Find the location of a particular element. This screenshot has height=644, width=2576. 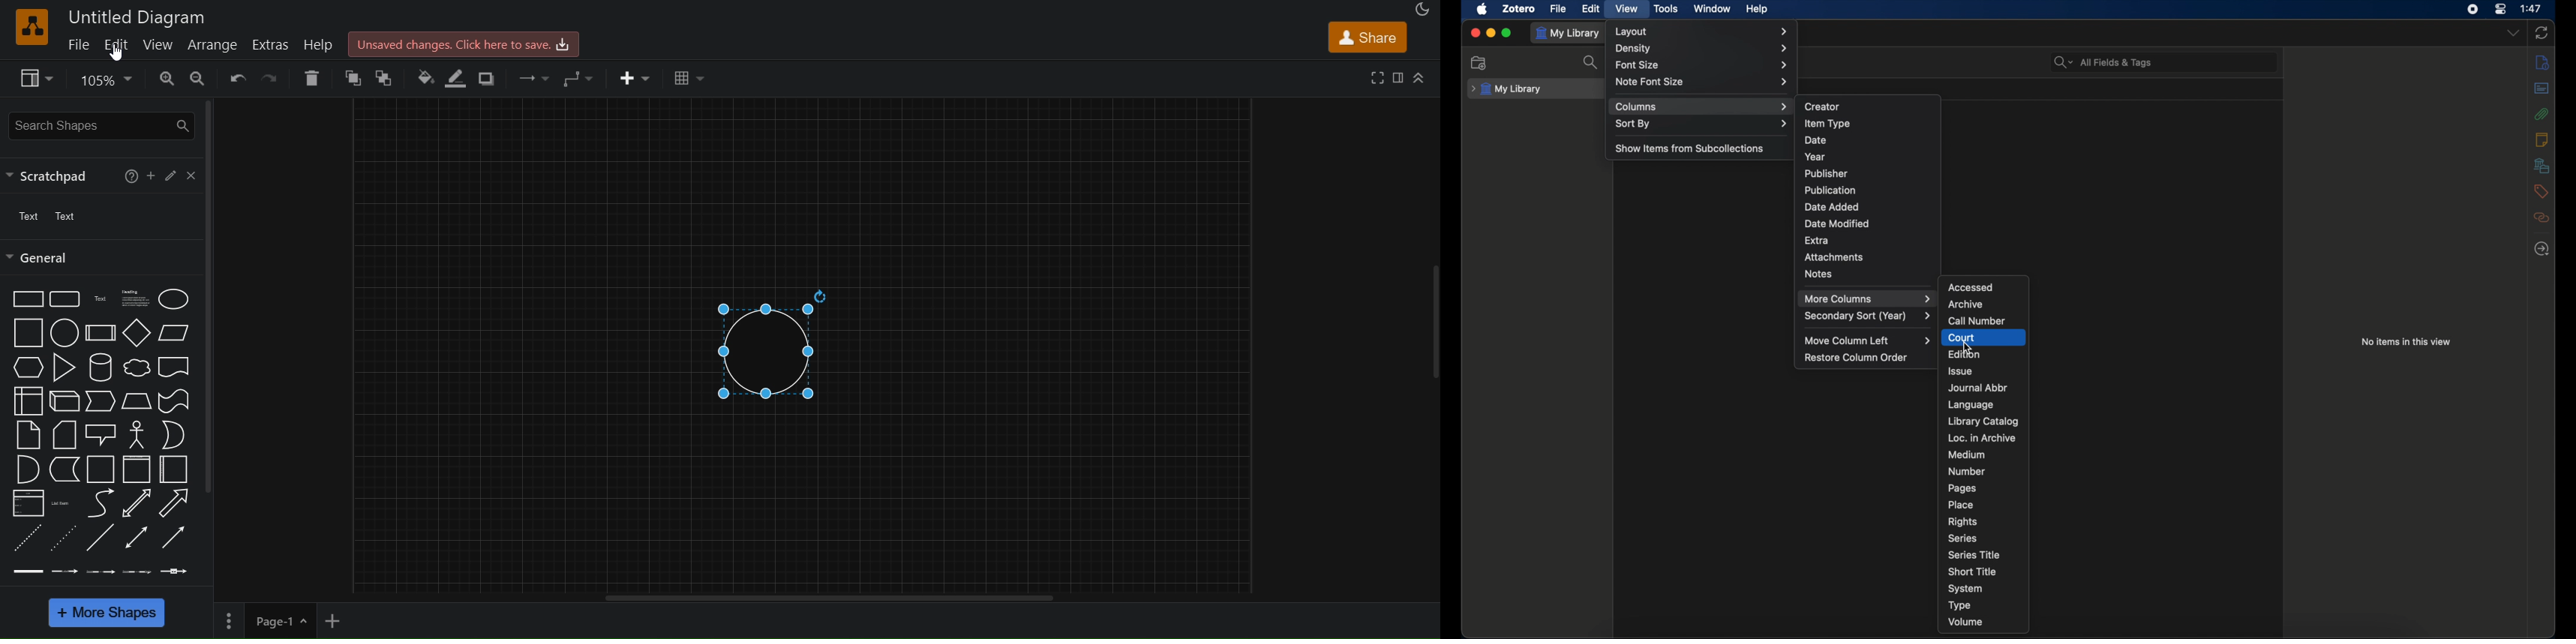

publication is located at coordinates (1831, 190).